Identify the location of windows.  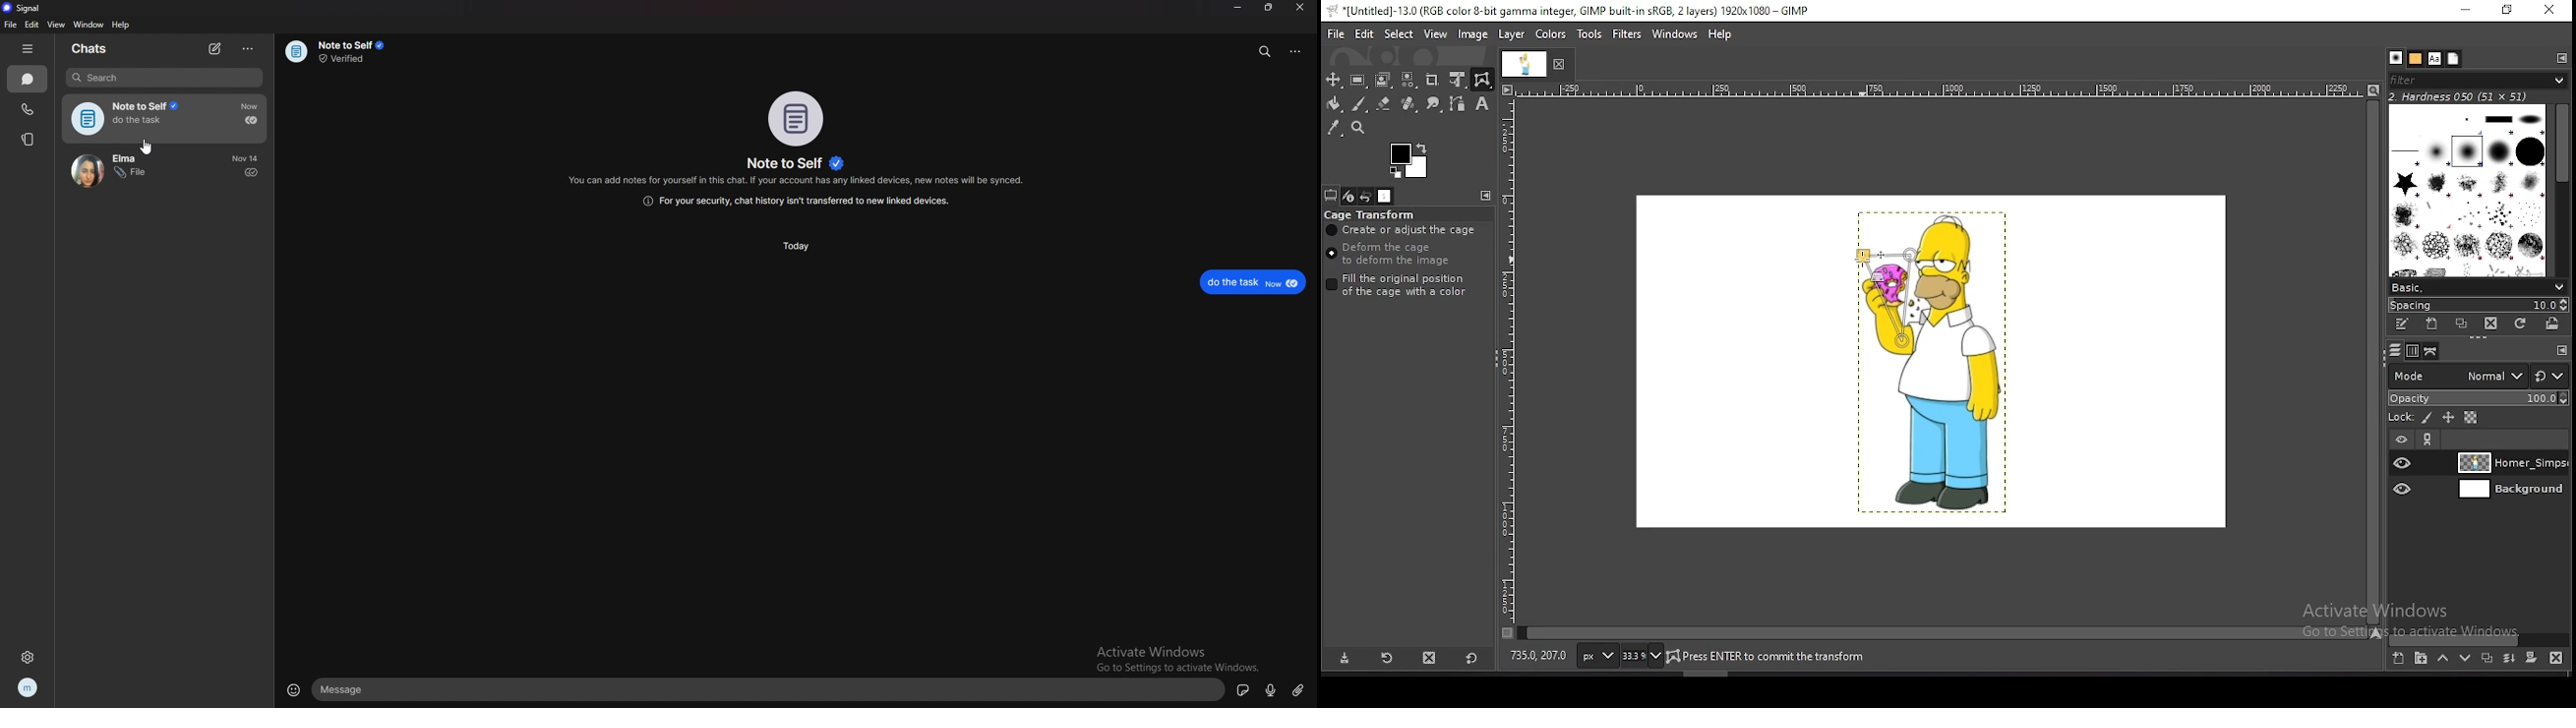
(1675, 32).